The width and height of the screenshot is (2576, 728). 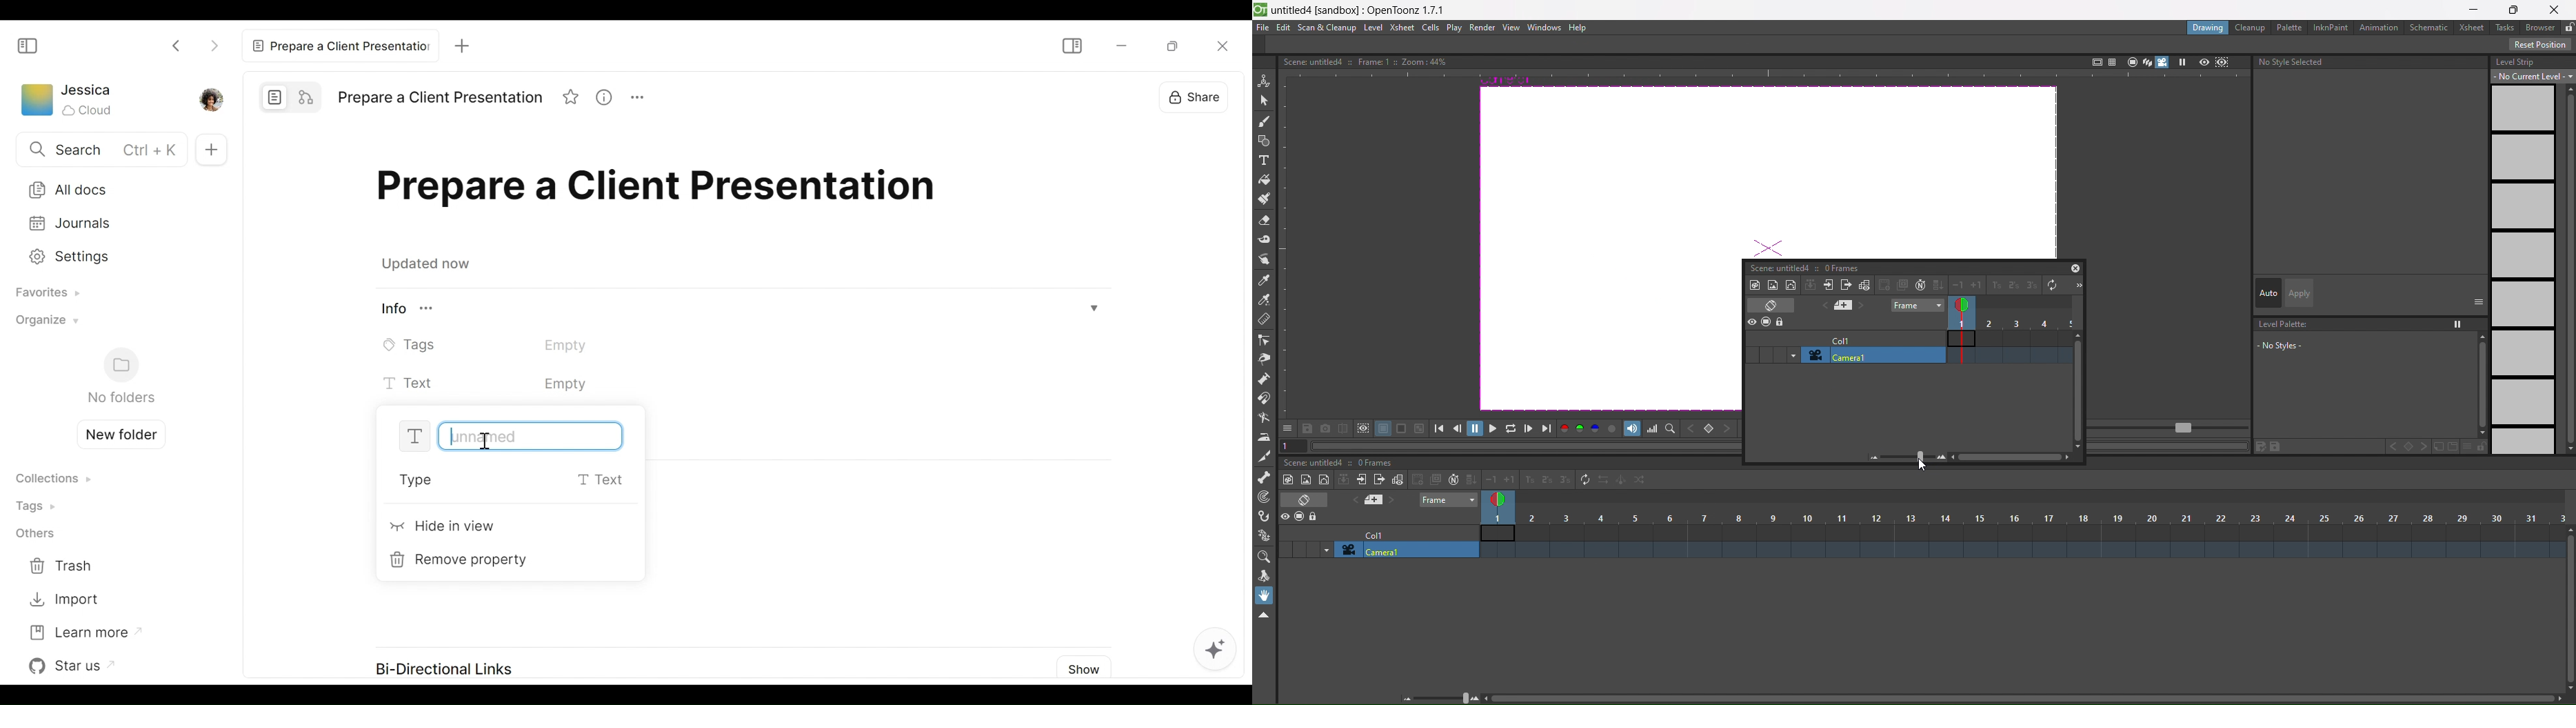 I want to click on untitledd [sandbox] :OpenToonz 1.7.1, so click(x=1360, y=10).